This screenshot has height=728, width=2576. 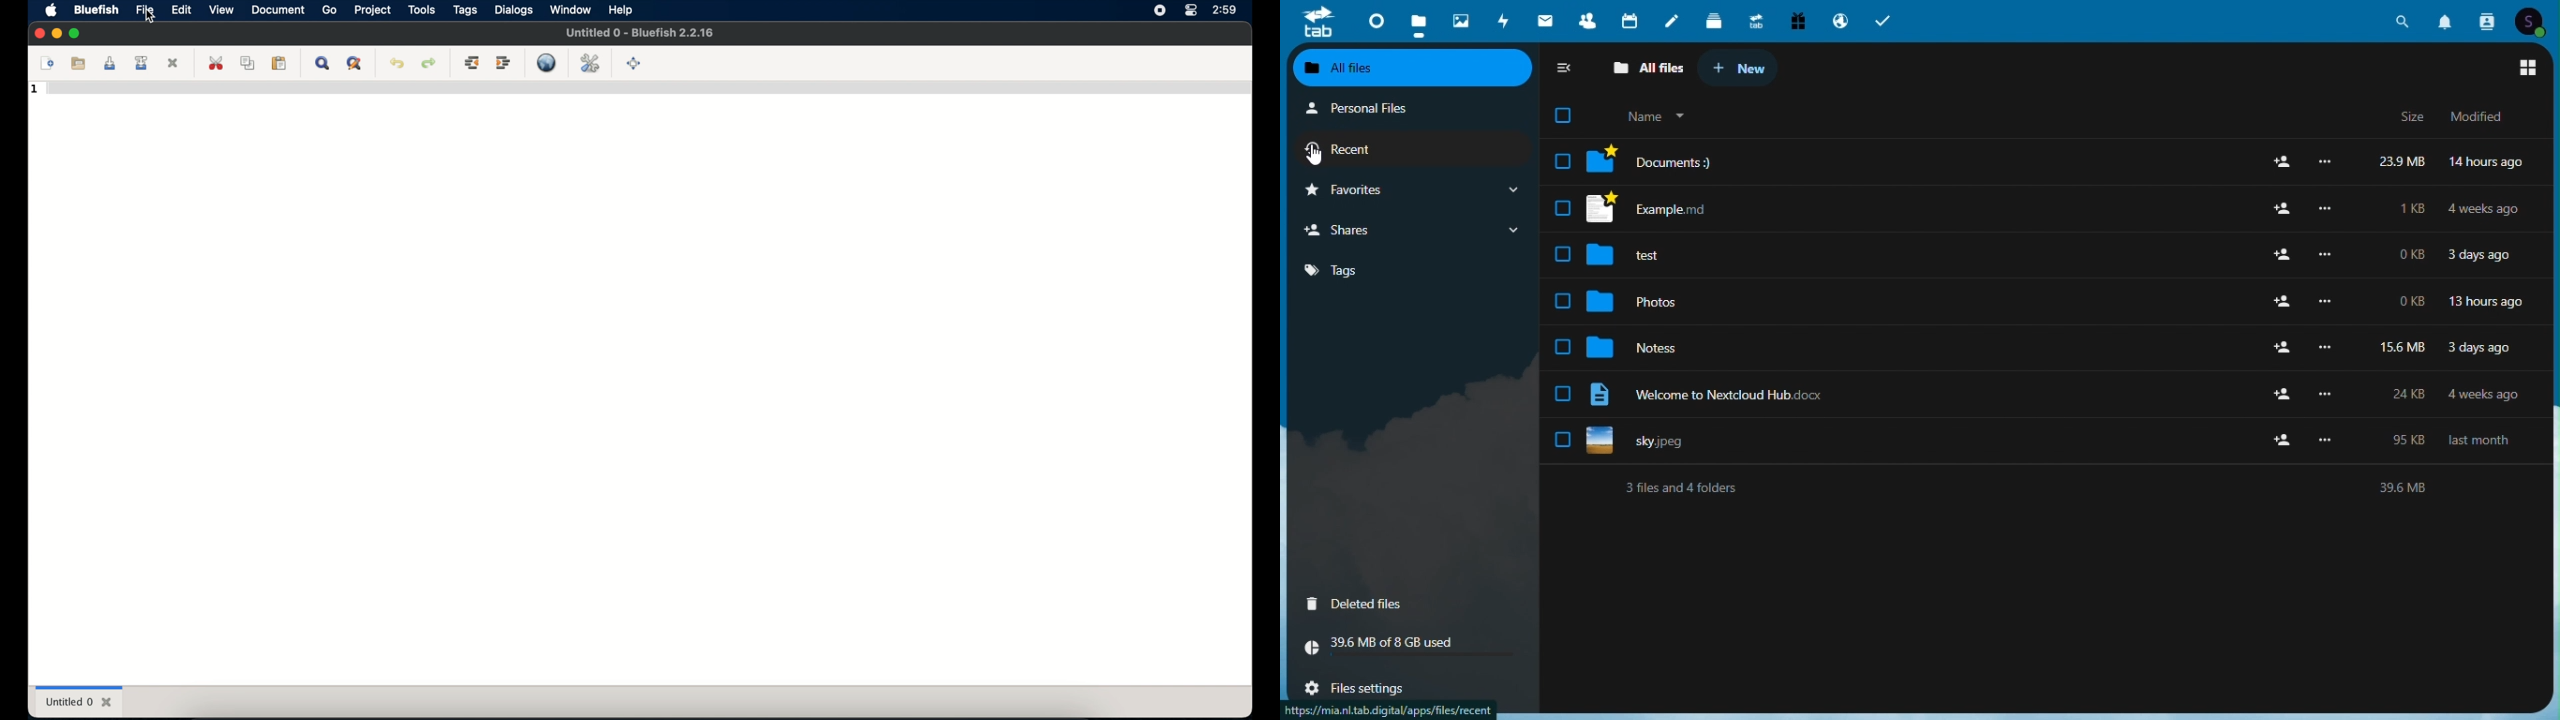 What do you see at coordinates (330, 11) in the screenshot?
I see `go` at bounding box center [330, 11].